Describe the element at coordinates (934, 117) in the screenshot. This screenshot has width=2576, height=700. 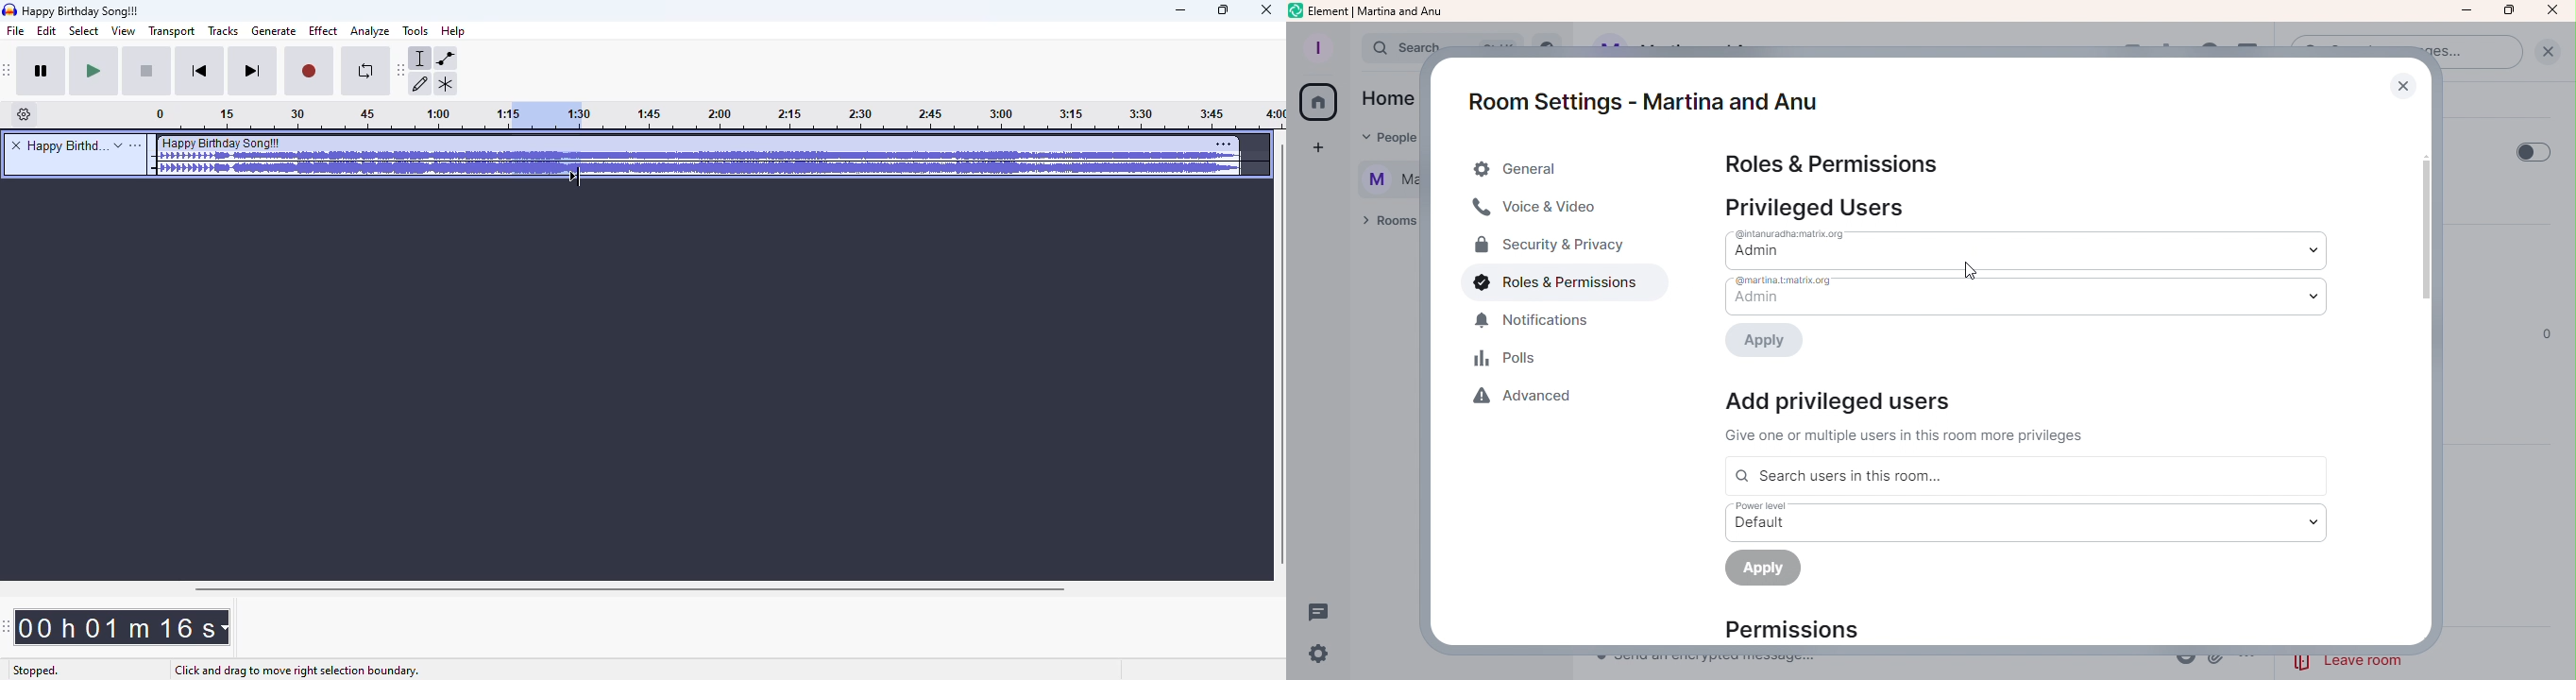
I see `timeline` at that location.